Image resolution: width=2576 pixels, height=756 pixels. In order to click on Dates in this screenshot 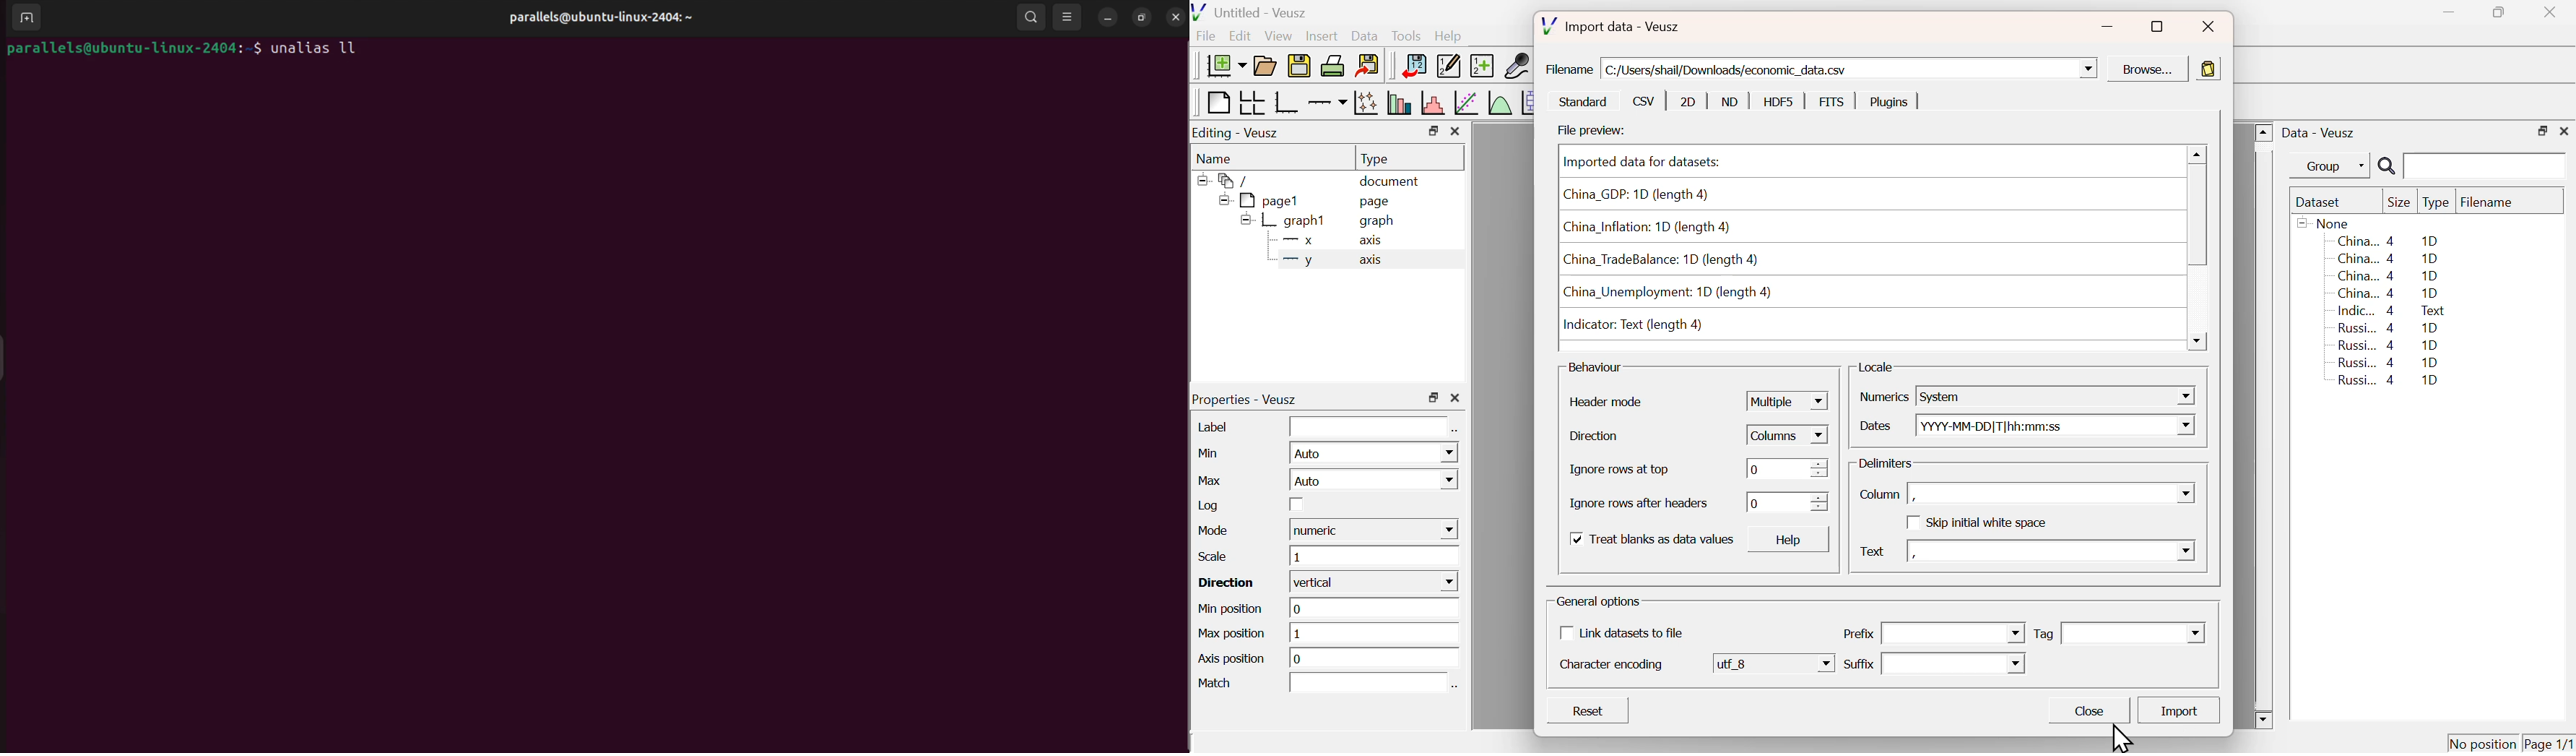, I will do `click(1874, 426)`.